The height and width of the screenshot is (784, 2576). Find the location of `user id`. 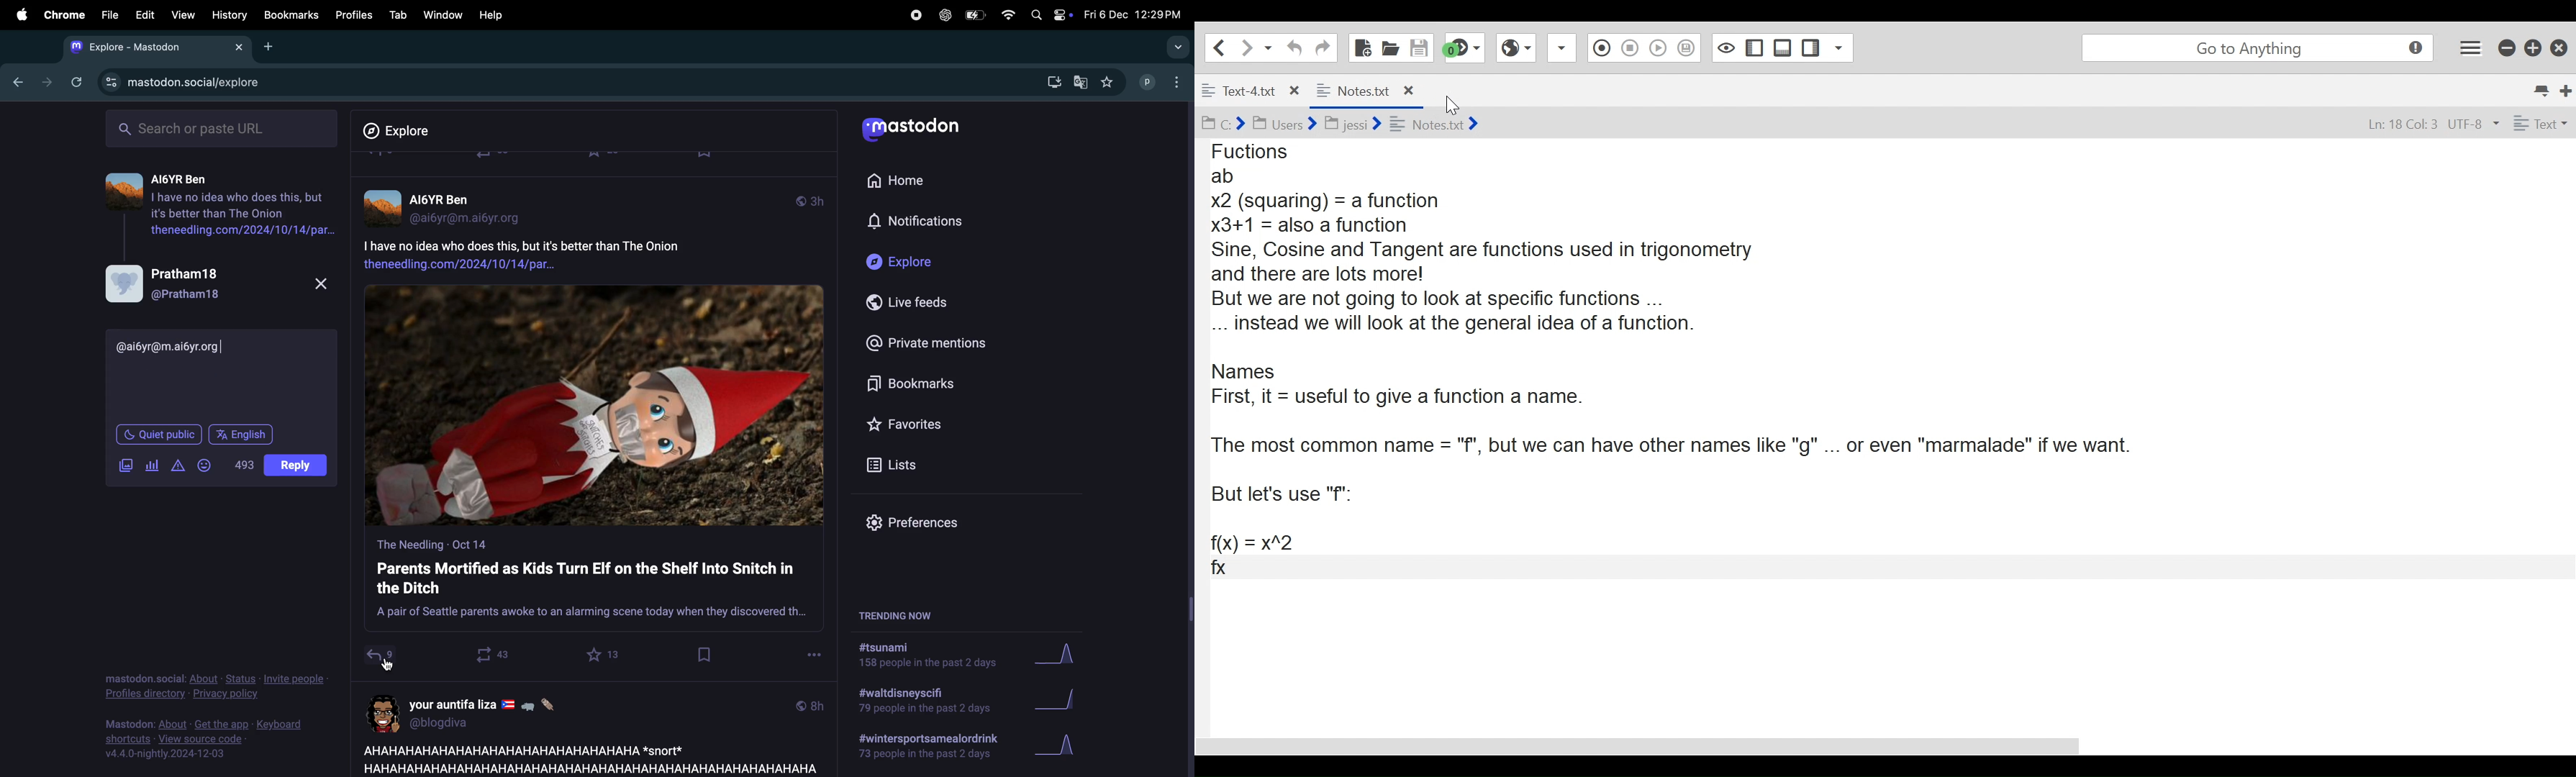

user id is located at coordinates (193, 346).